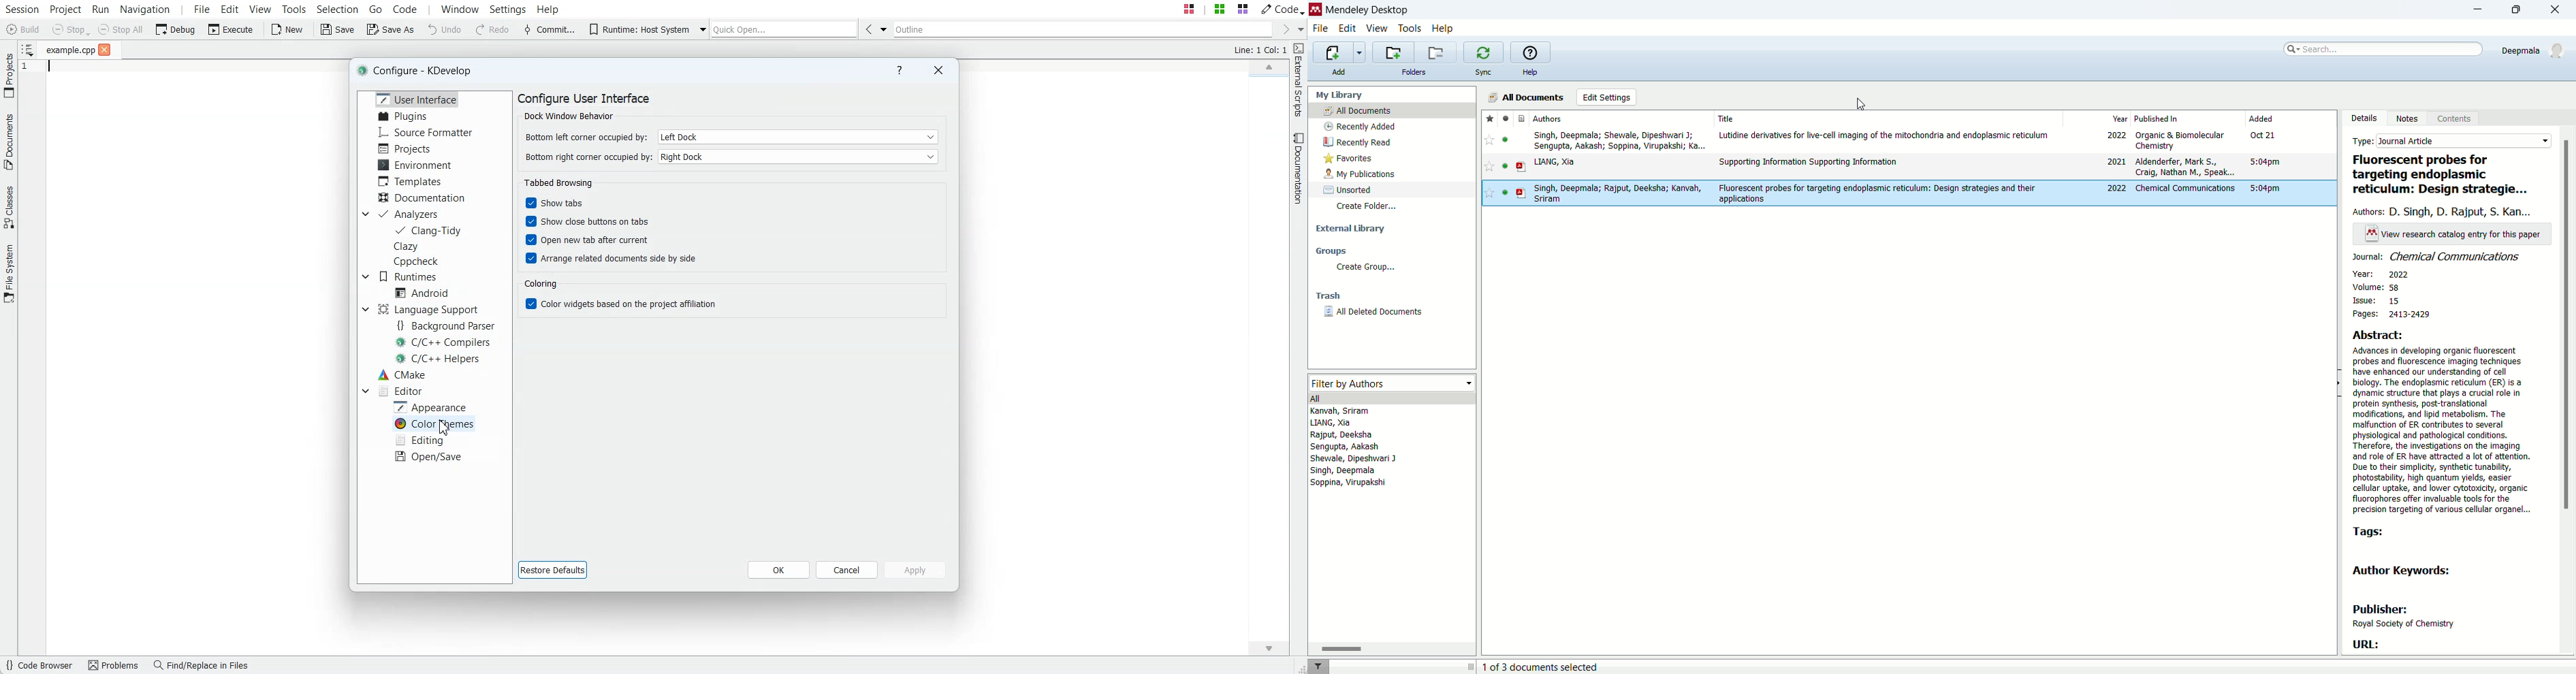 The width and height of the screenshot is (2576, 700). What do you see at coordinates (1438, 53) in the screenshot?
I see `remove current folder` at bounding box center [1438, 53].